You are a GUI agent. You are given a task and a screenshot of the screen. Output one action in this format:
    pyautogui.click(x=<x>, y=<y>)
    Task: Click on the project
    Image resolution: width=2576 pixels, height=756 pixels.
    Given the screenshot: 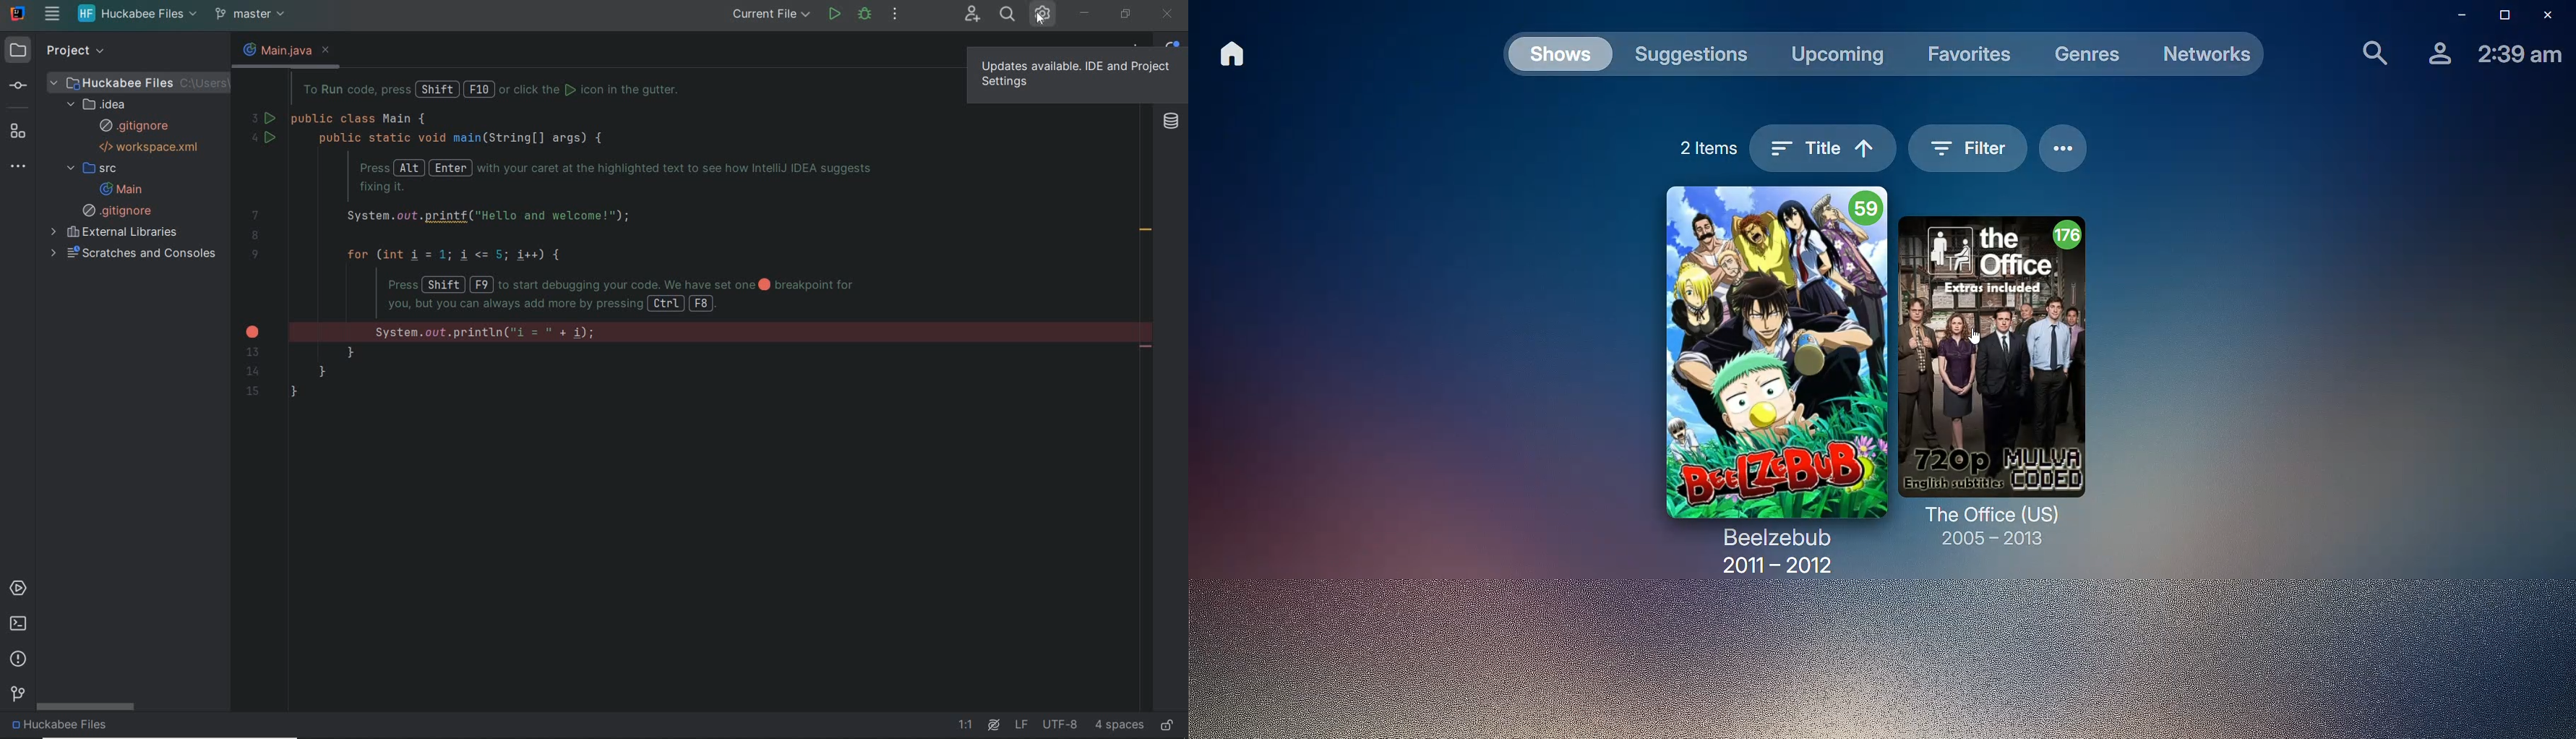 What is the action you would take?
    pyautogui.click(x=78, y=50)
    